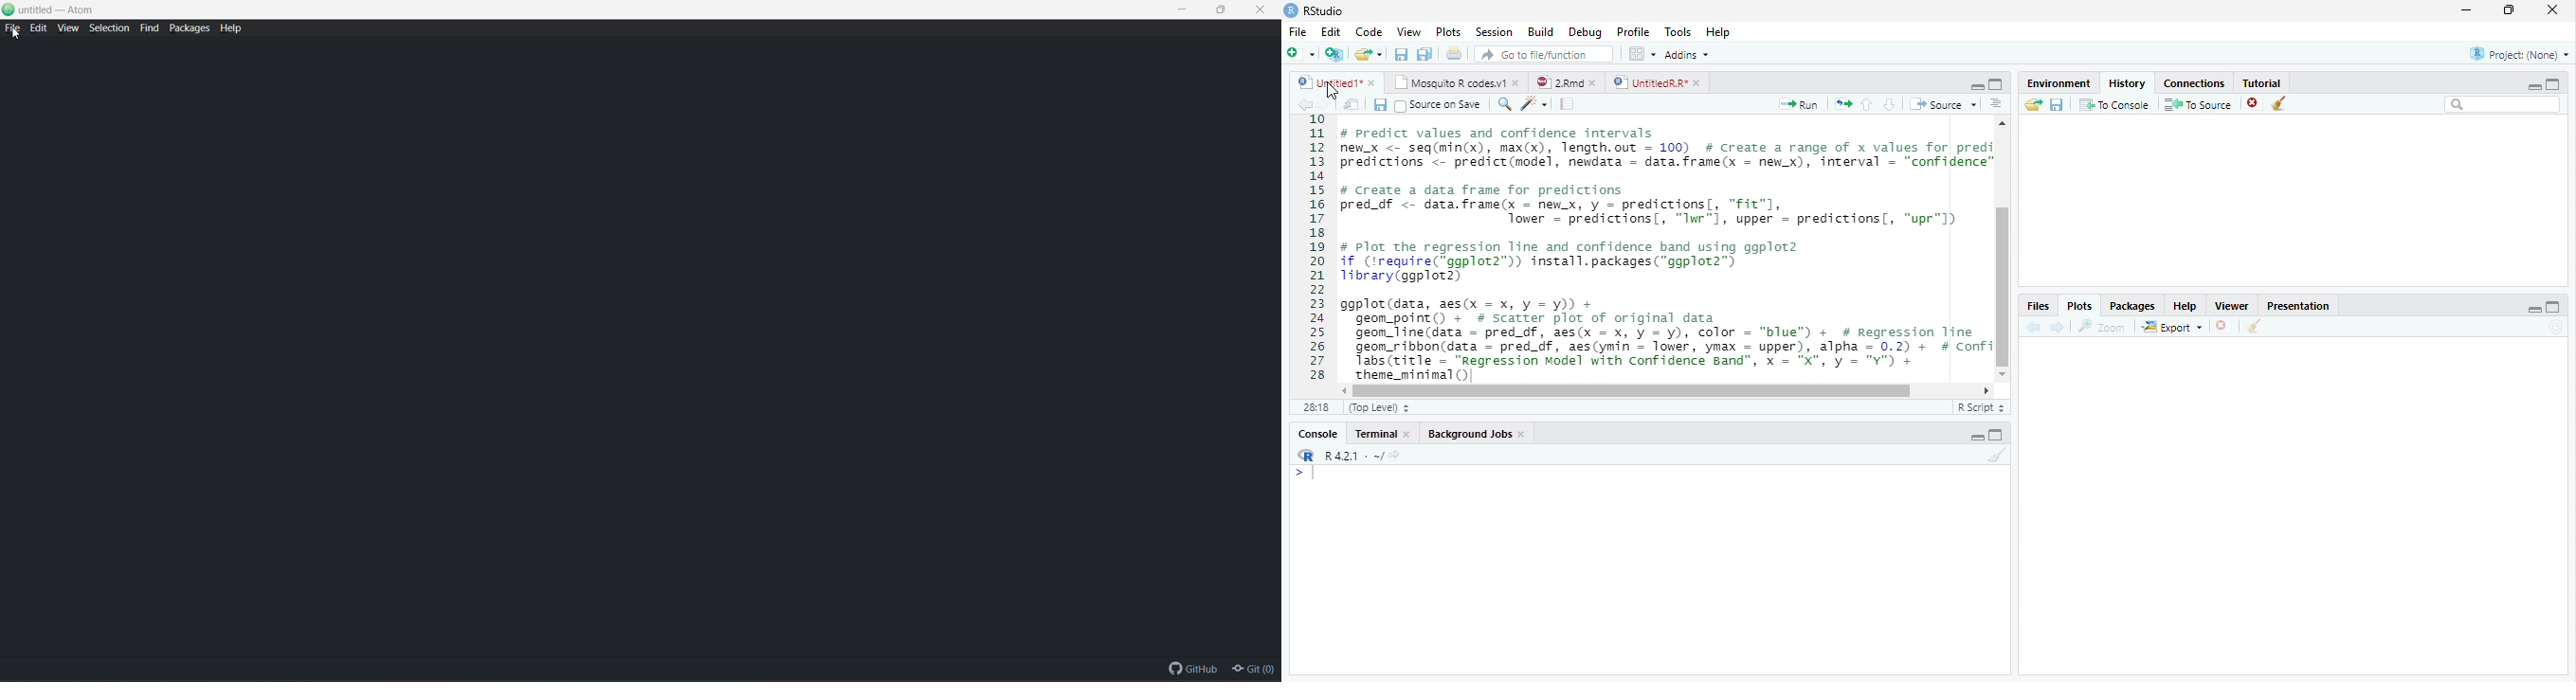 Image resolution: width=2576 pixels, height=700 pixels. I want to click on Create a project, so click(1333, 54).